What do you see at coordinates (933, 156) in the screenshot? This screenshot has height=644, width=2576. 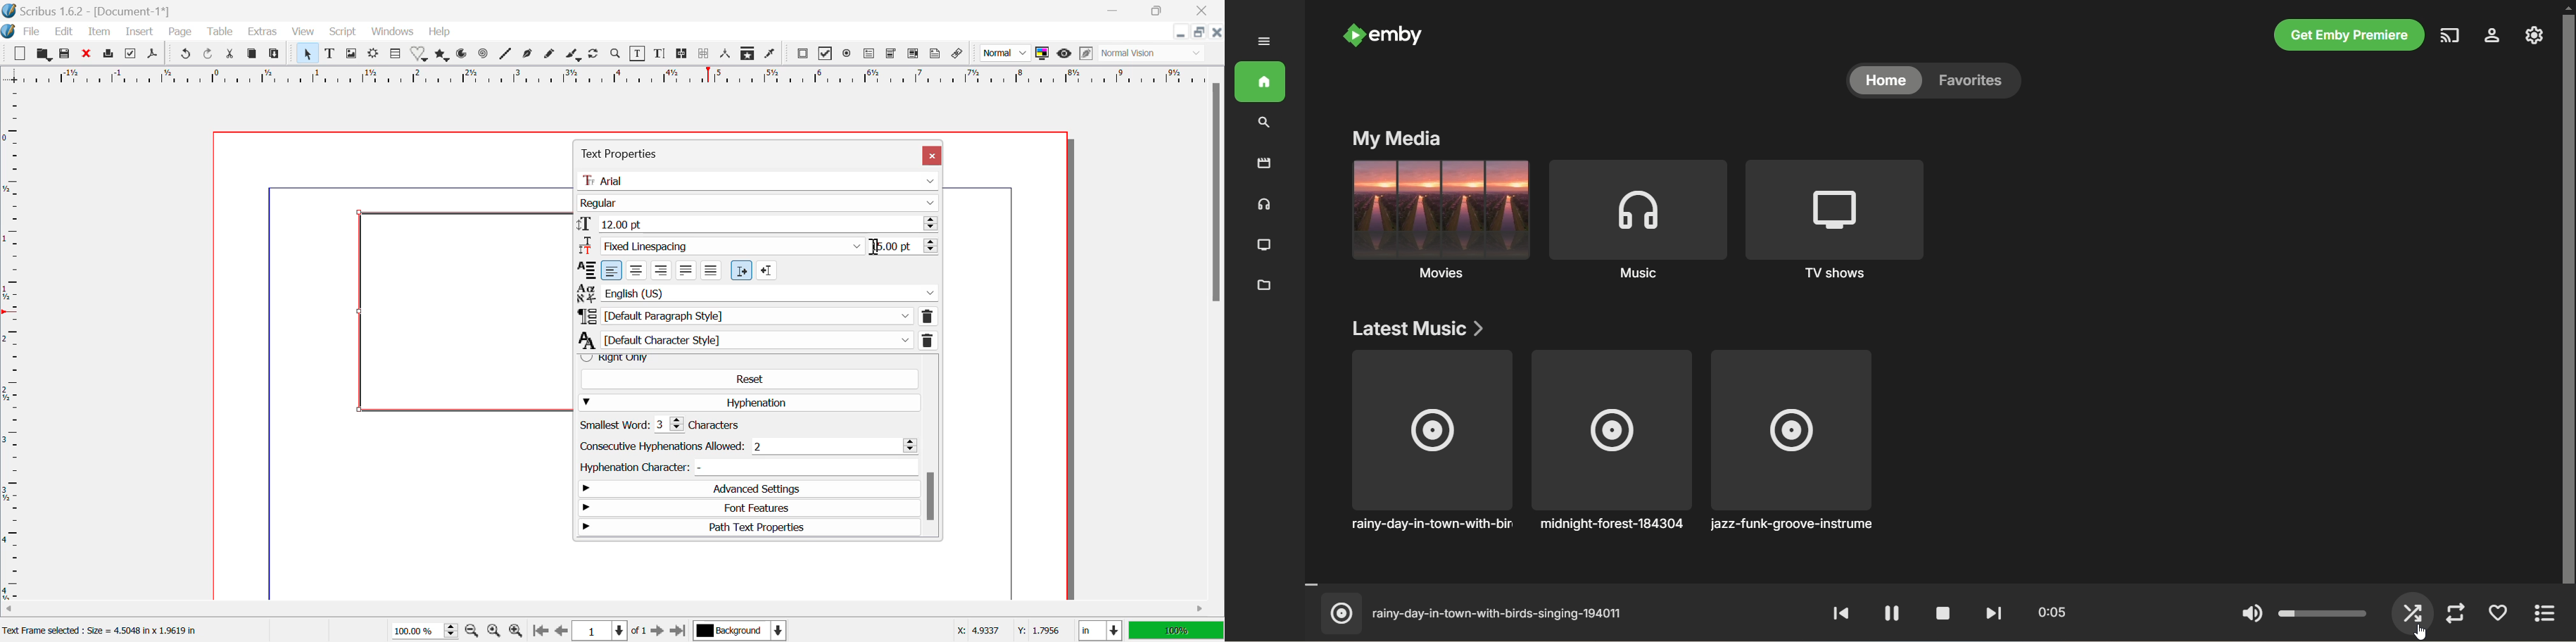 I see `Close` at bounding box center [933, 156].